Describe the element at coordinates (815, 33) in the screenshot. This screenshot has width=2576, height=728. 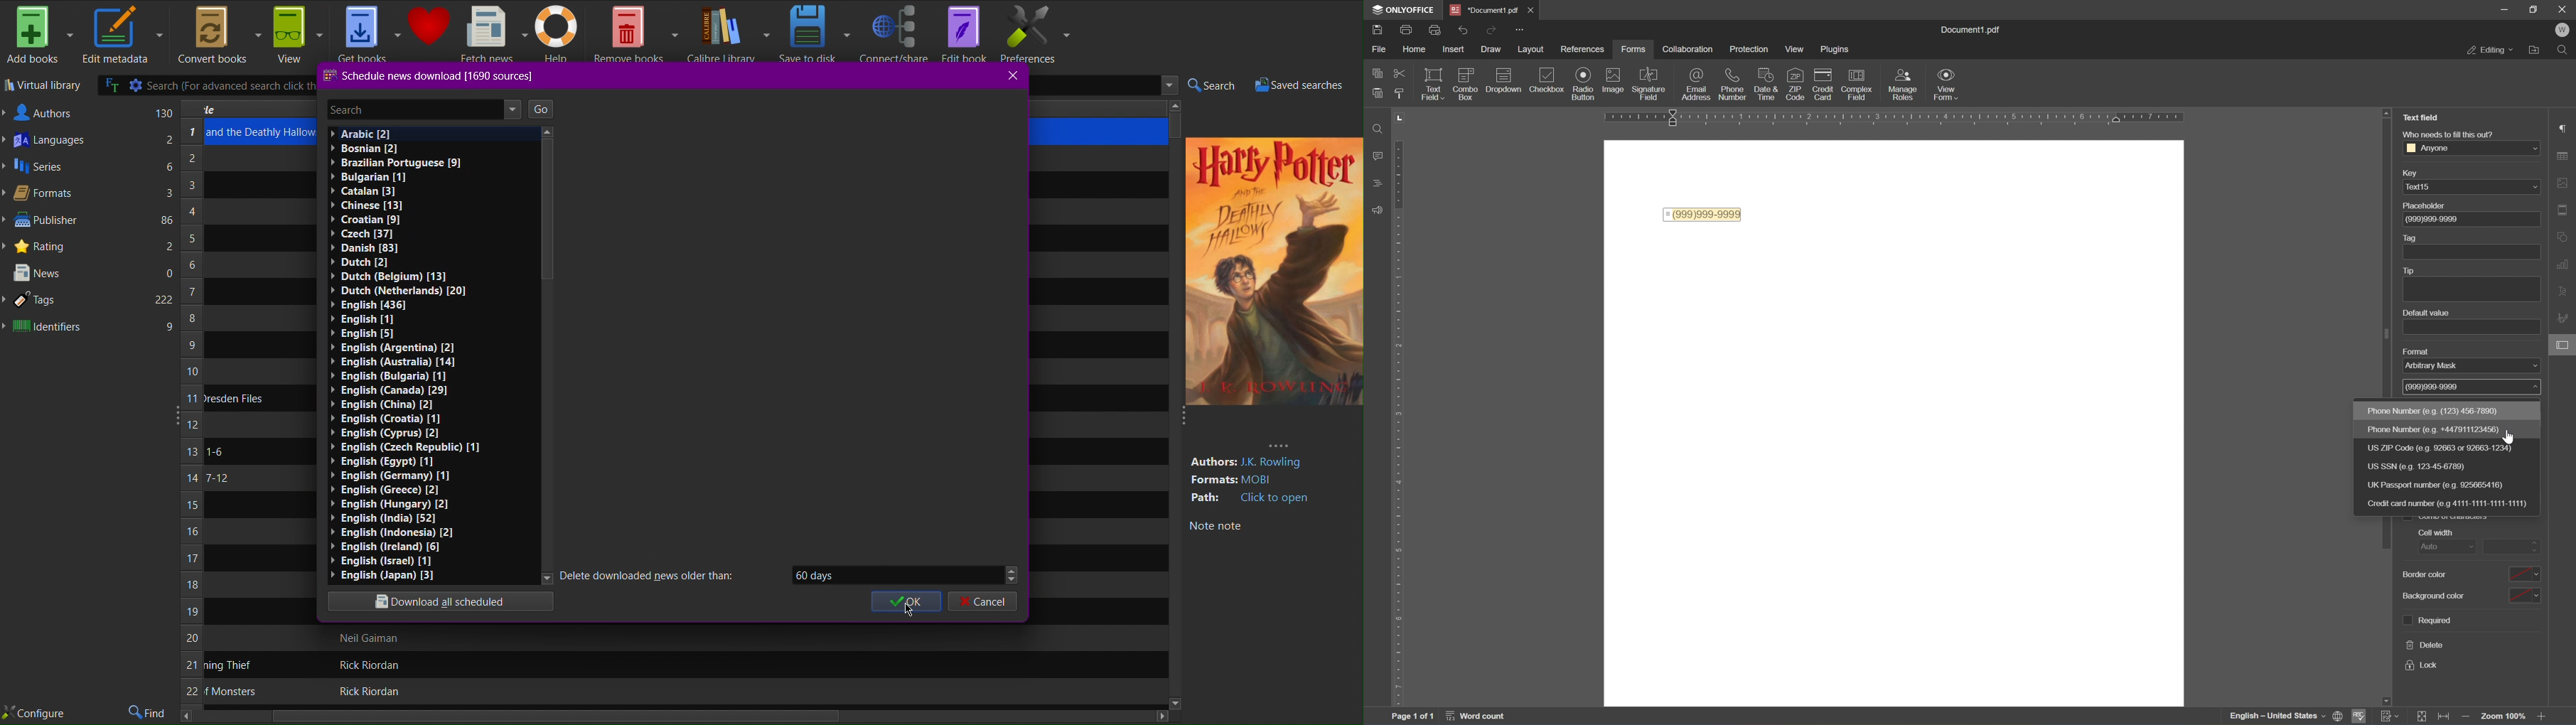
I see `Save to disk` at that location.